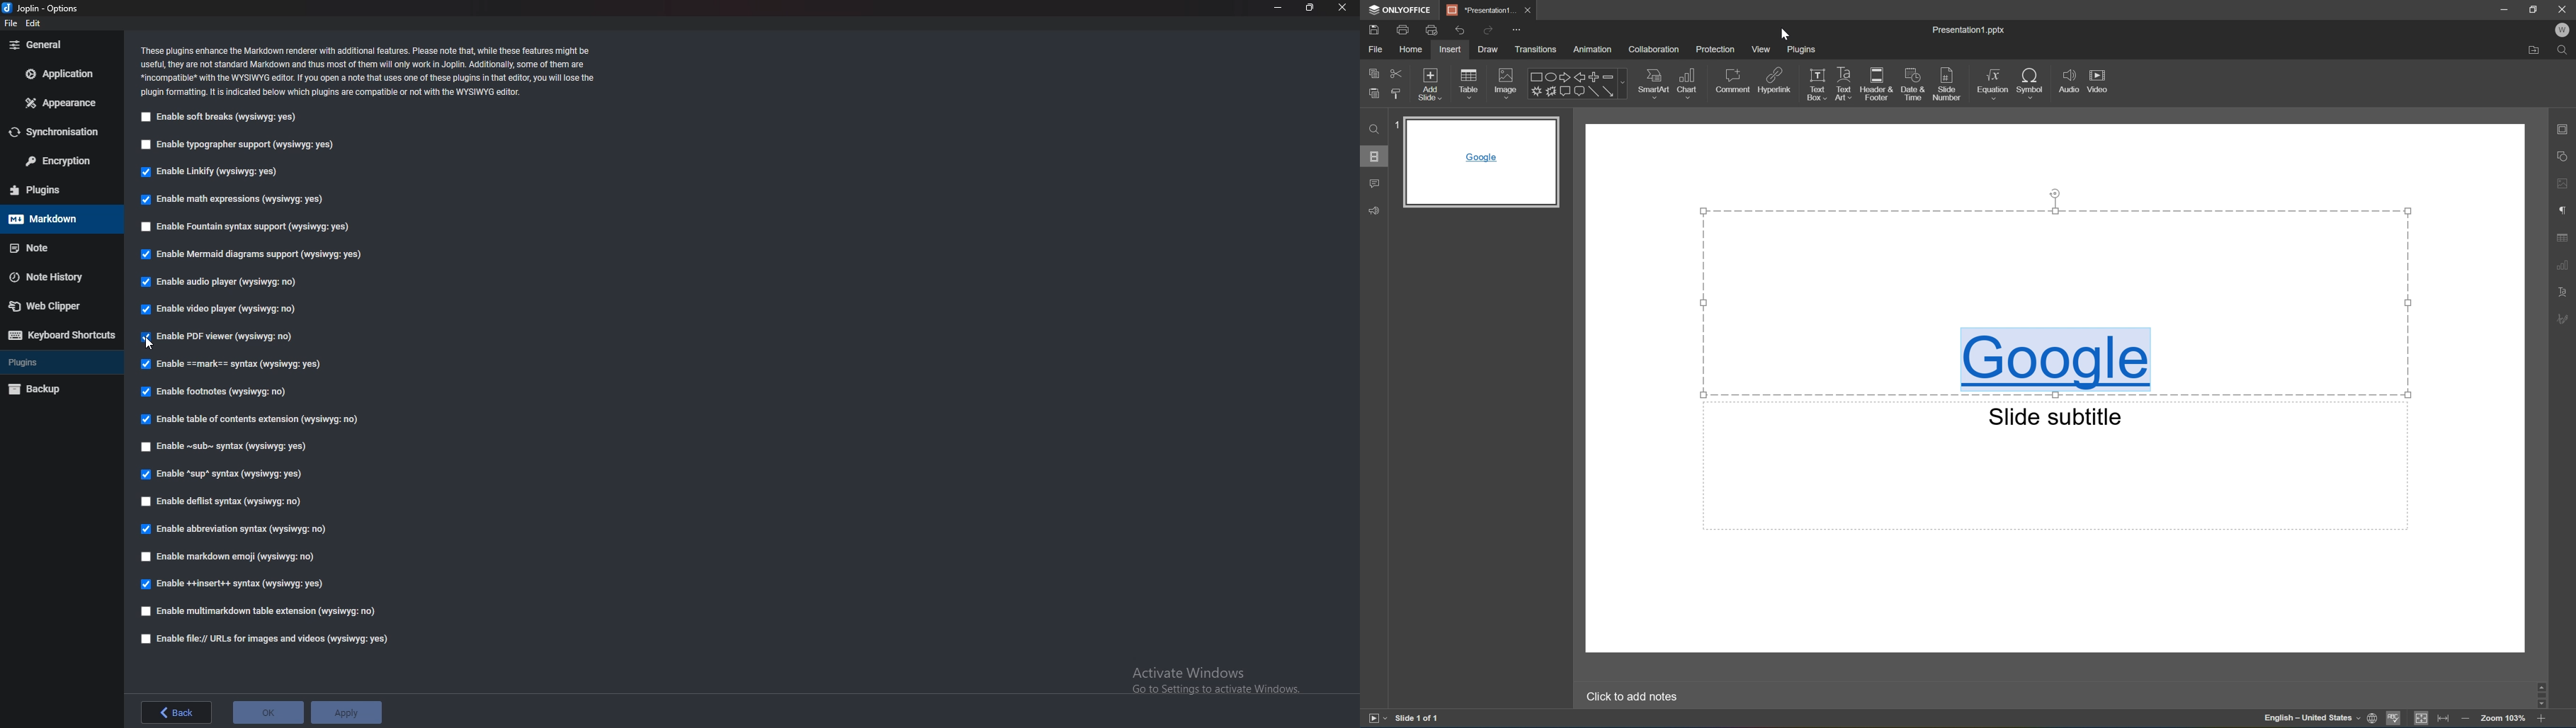  I want to click on Table, so click(1470, 86).